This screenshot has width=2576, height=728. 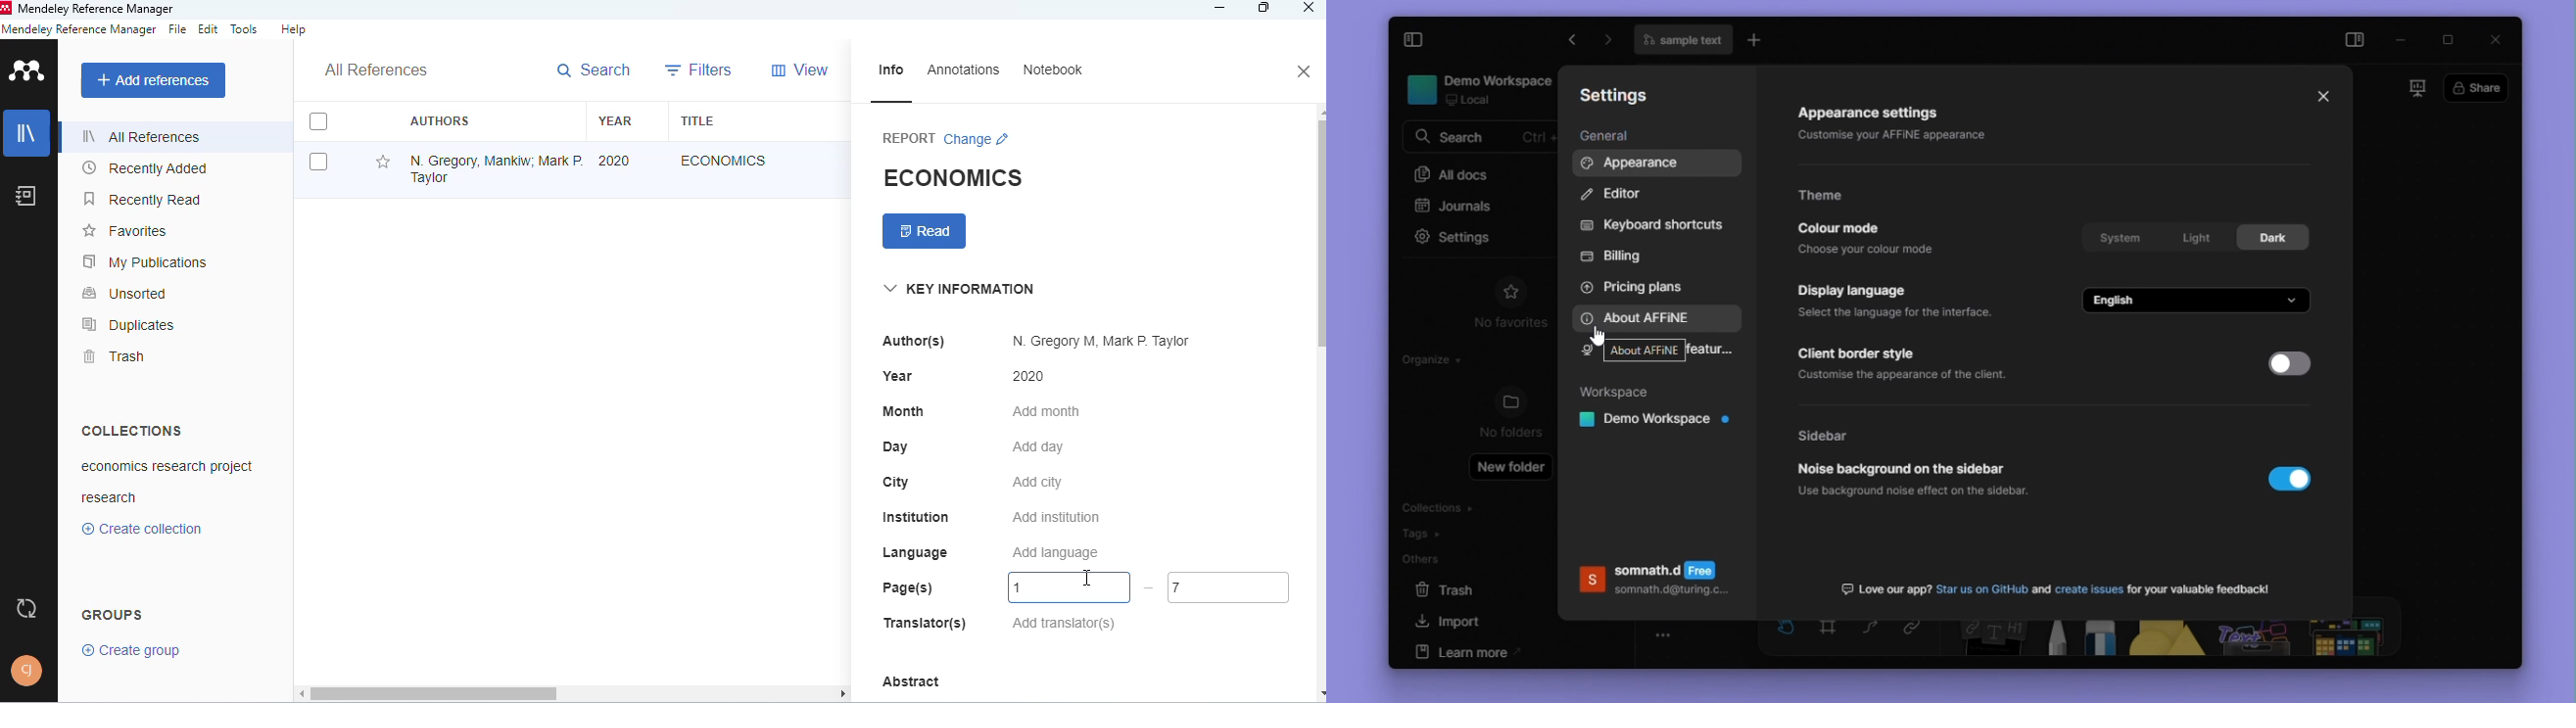 I want to click on change, so click(x=978, y=139).